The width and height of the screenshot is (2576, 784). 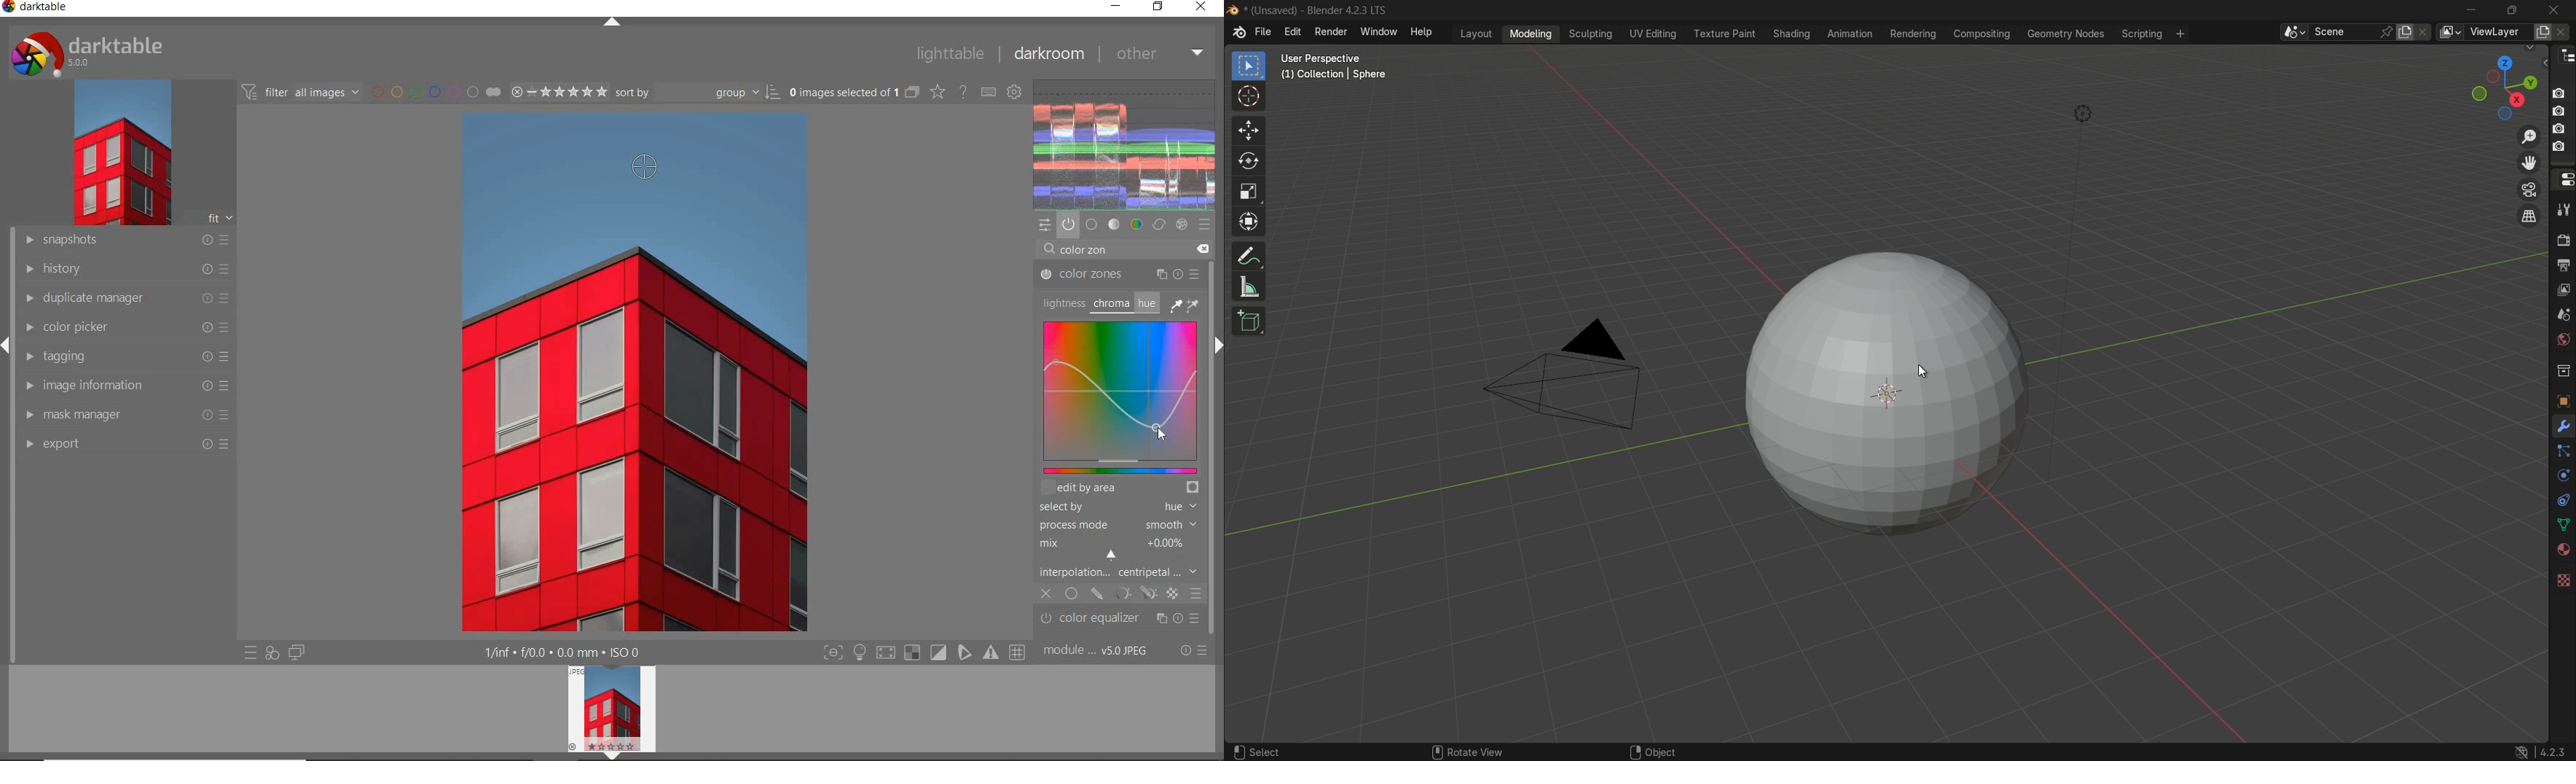 I want to click on layout menu, so click(x=1475, y=33).